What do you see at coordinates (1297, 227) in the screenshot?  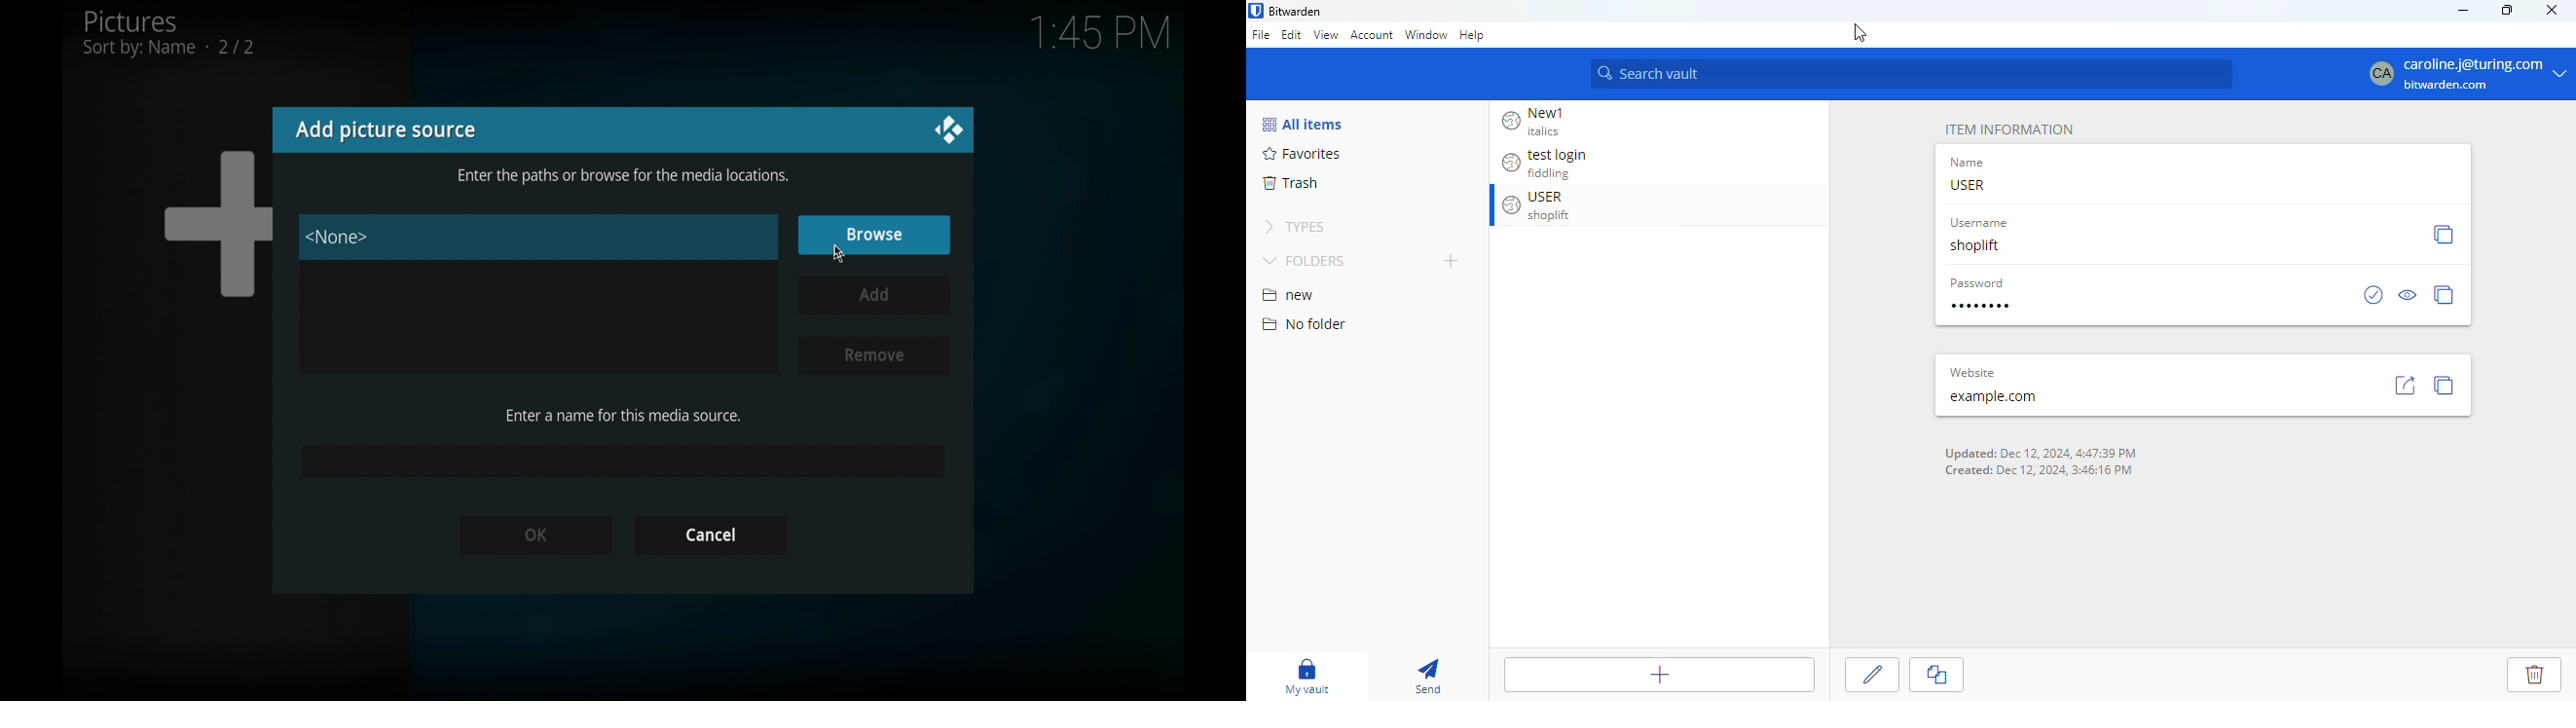 I see `types` at bounding box center [1297, 227].